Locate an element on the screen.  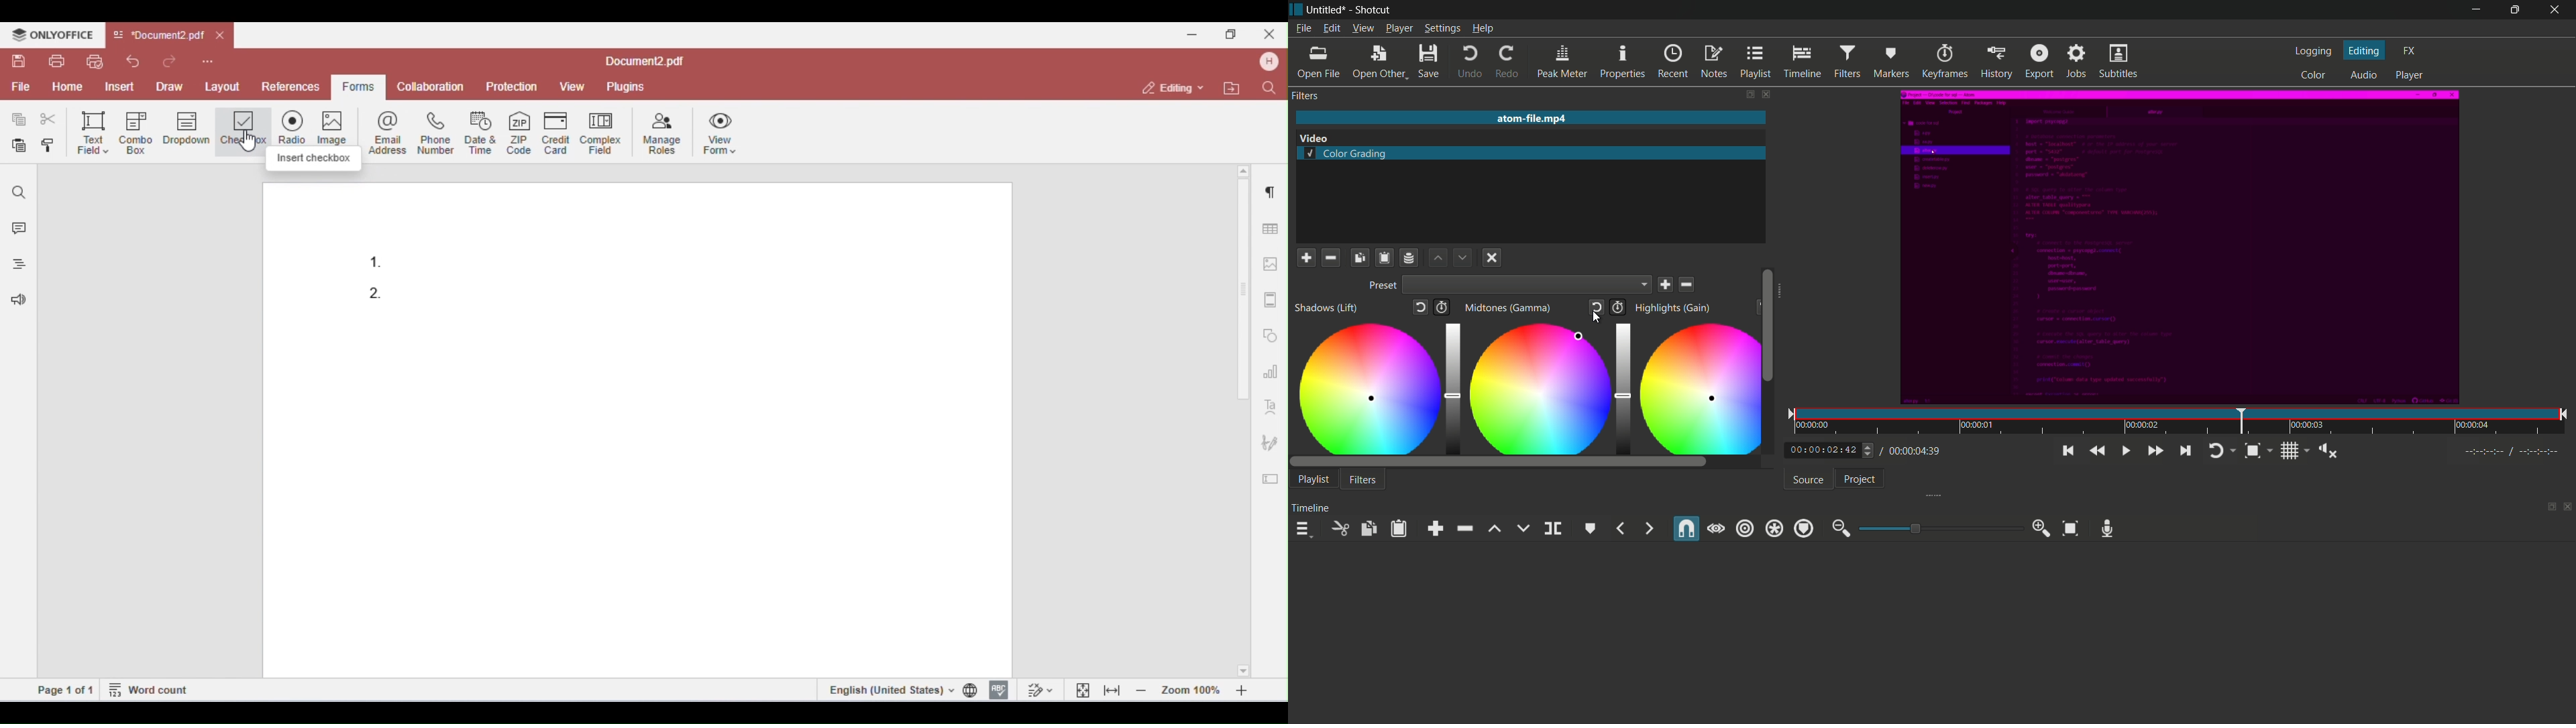
subtitles is located at coordinates (2118, 61).